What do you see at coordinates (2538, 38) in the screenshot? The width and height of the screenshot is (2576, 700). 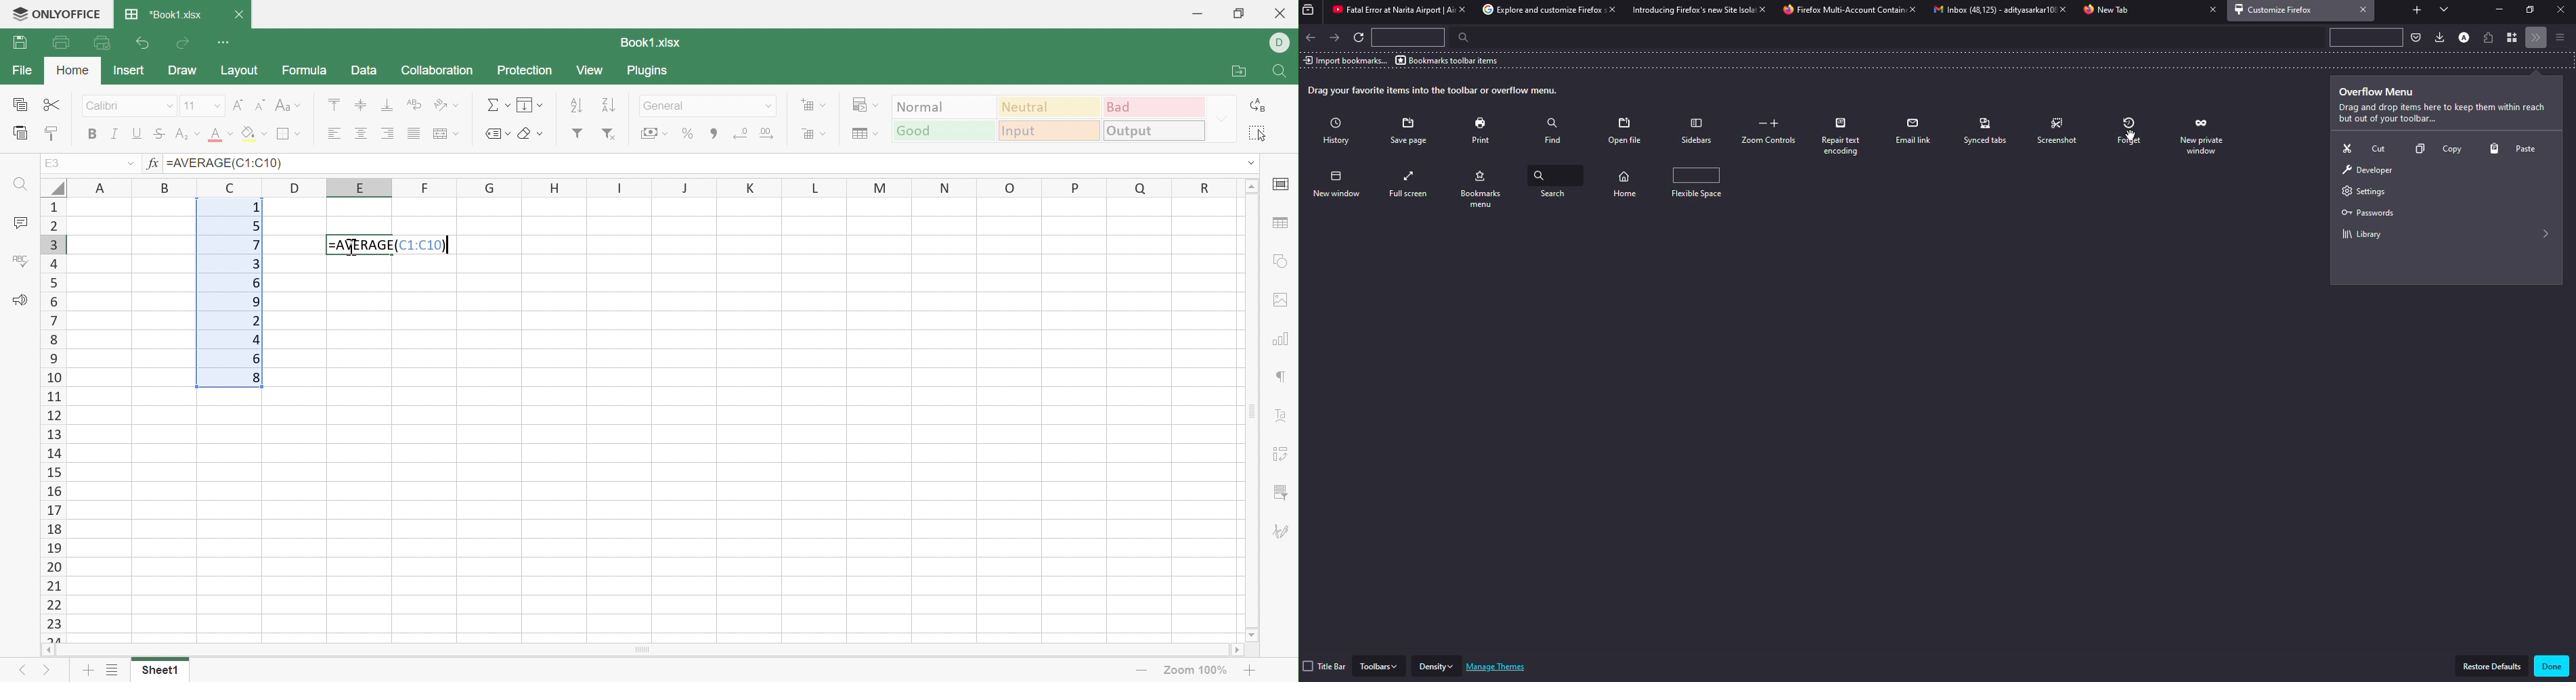 I see `more tools` at bounding box center [2538, 38].